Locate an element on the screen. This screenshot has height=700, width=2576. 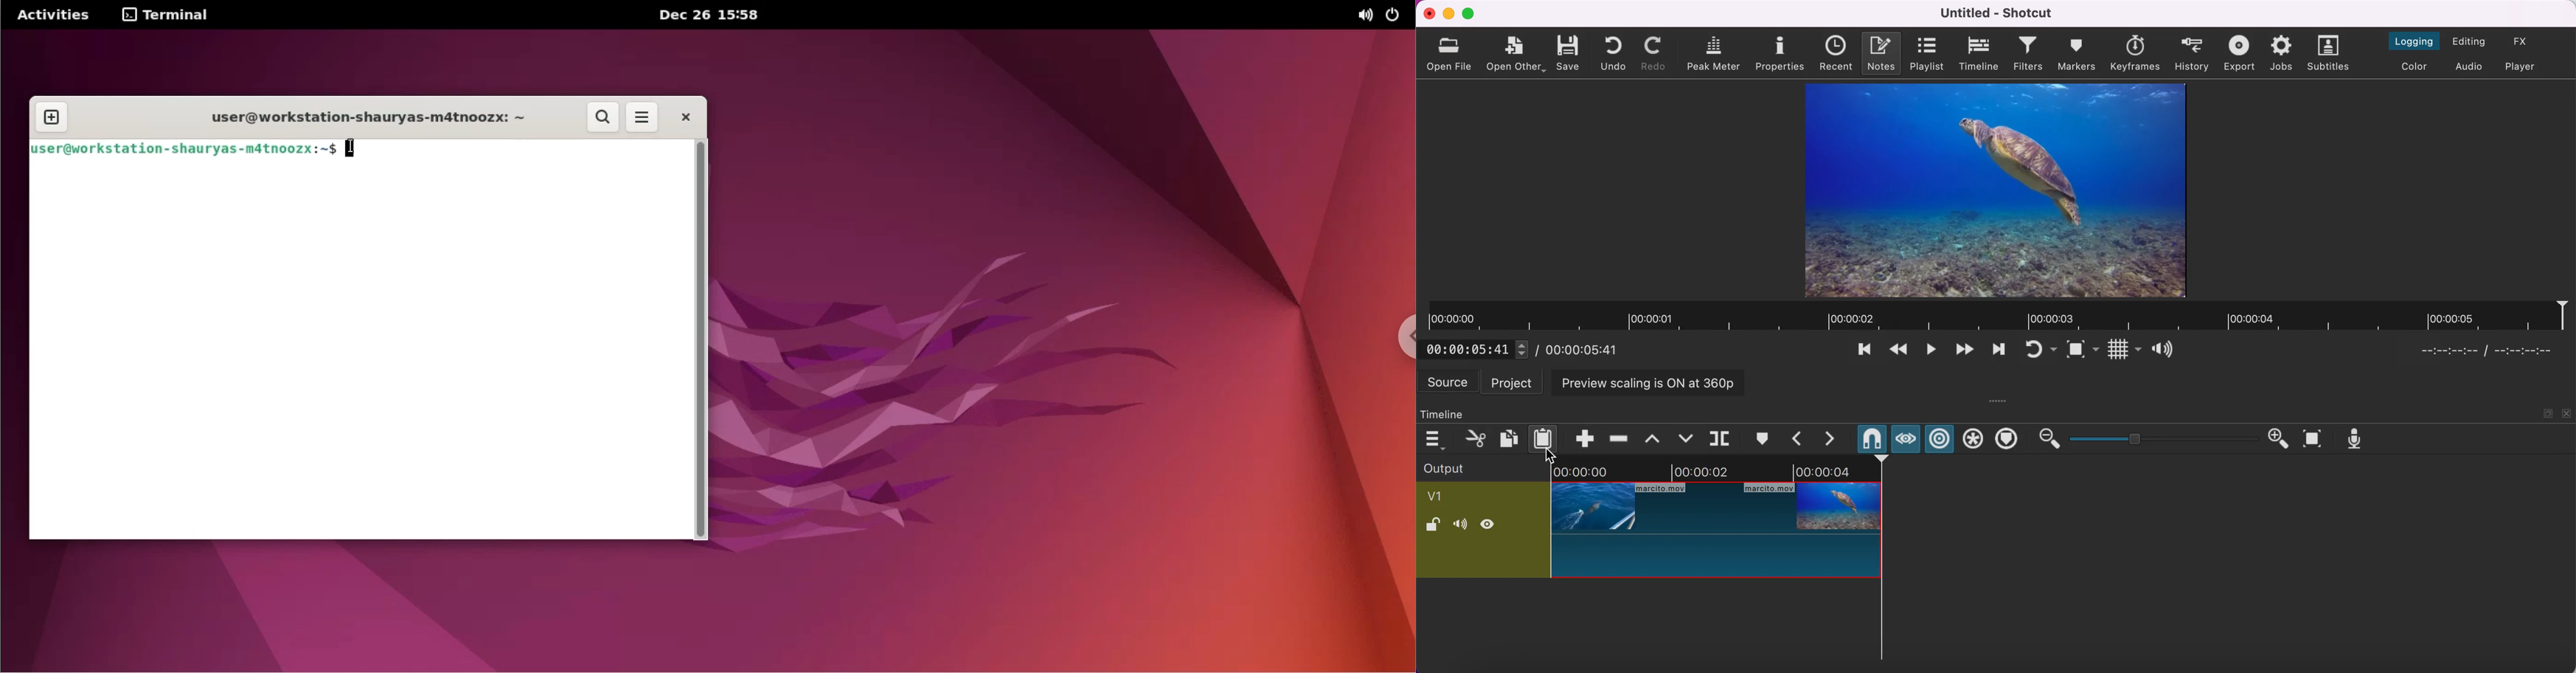
close is located at coordinates (2568, 413).